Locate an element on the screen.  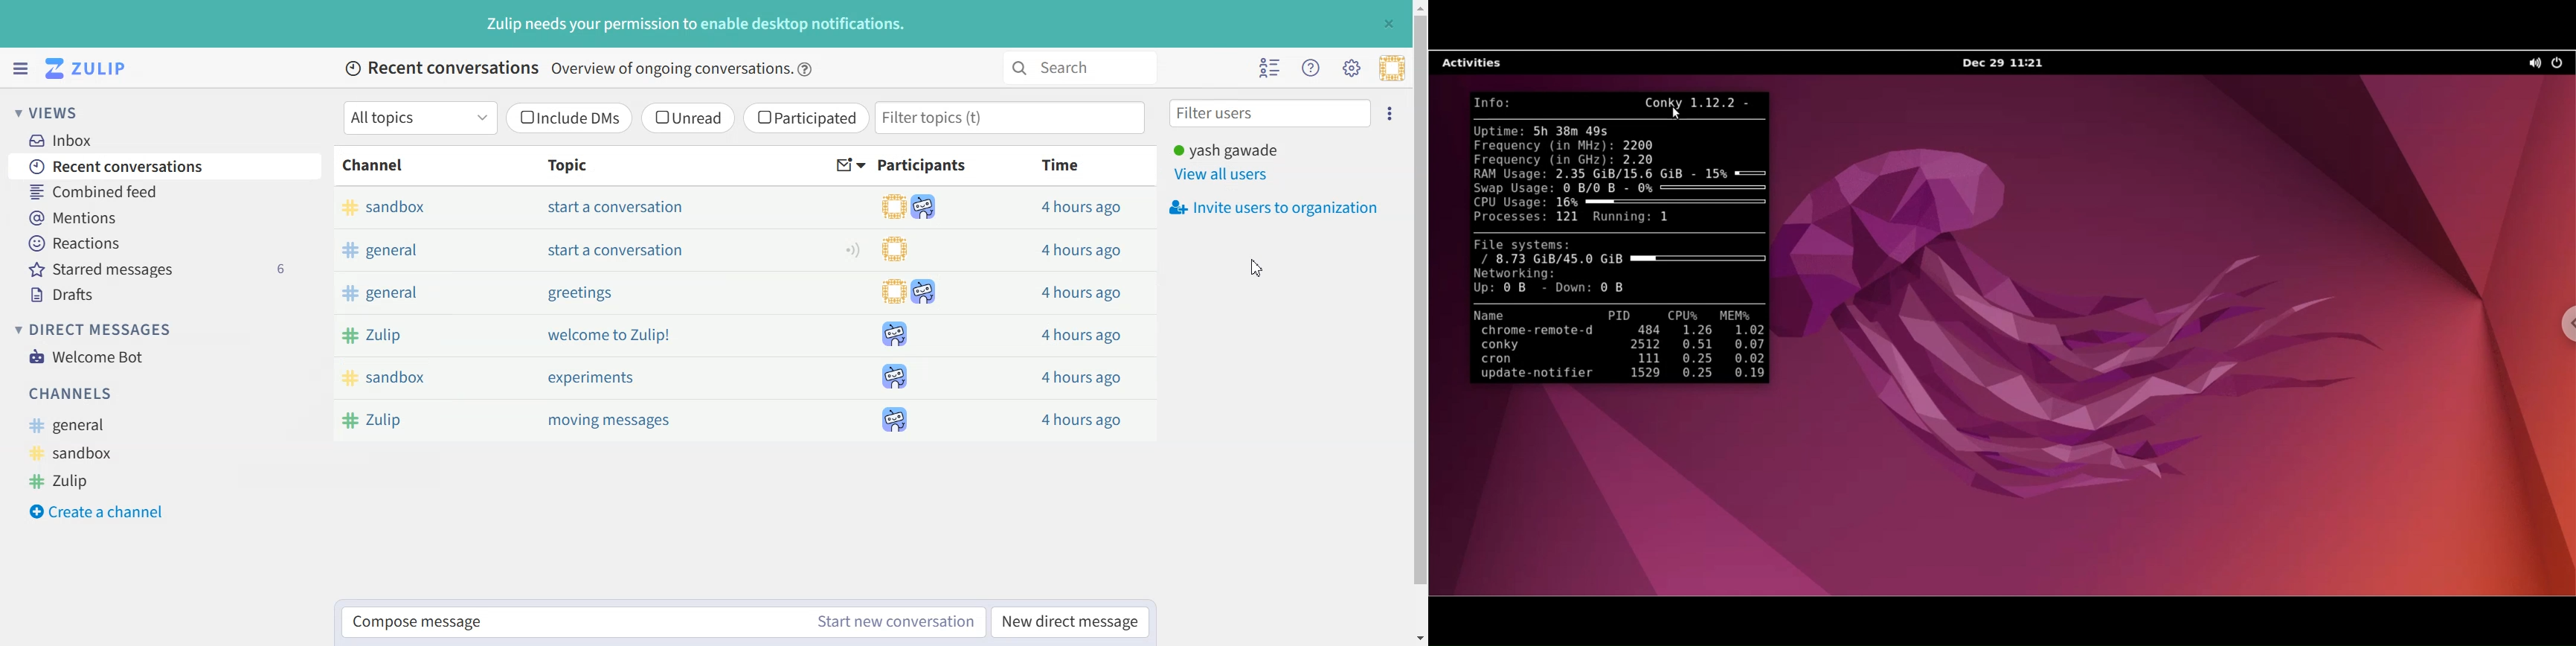
Time is located at coordinates (1062, 164).